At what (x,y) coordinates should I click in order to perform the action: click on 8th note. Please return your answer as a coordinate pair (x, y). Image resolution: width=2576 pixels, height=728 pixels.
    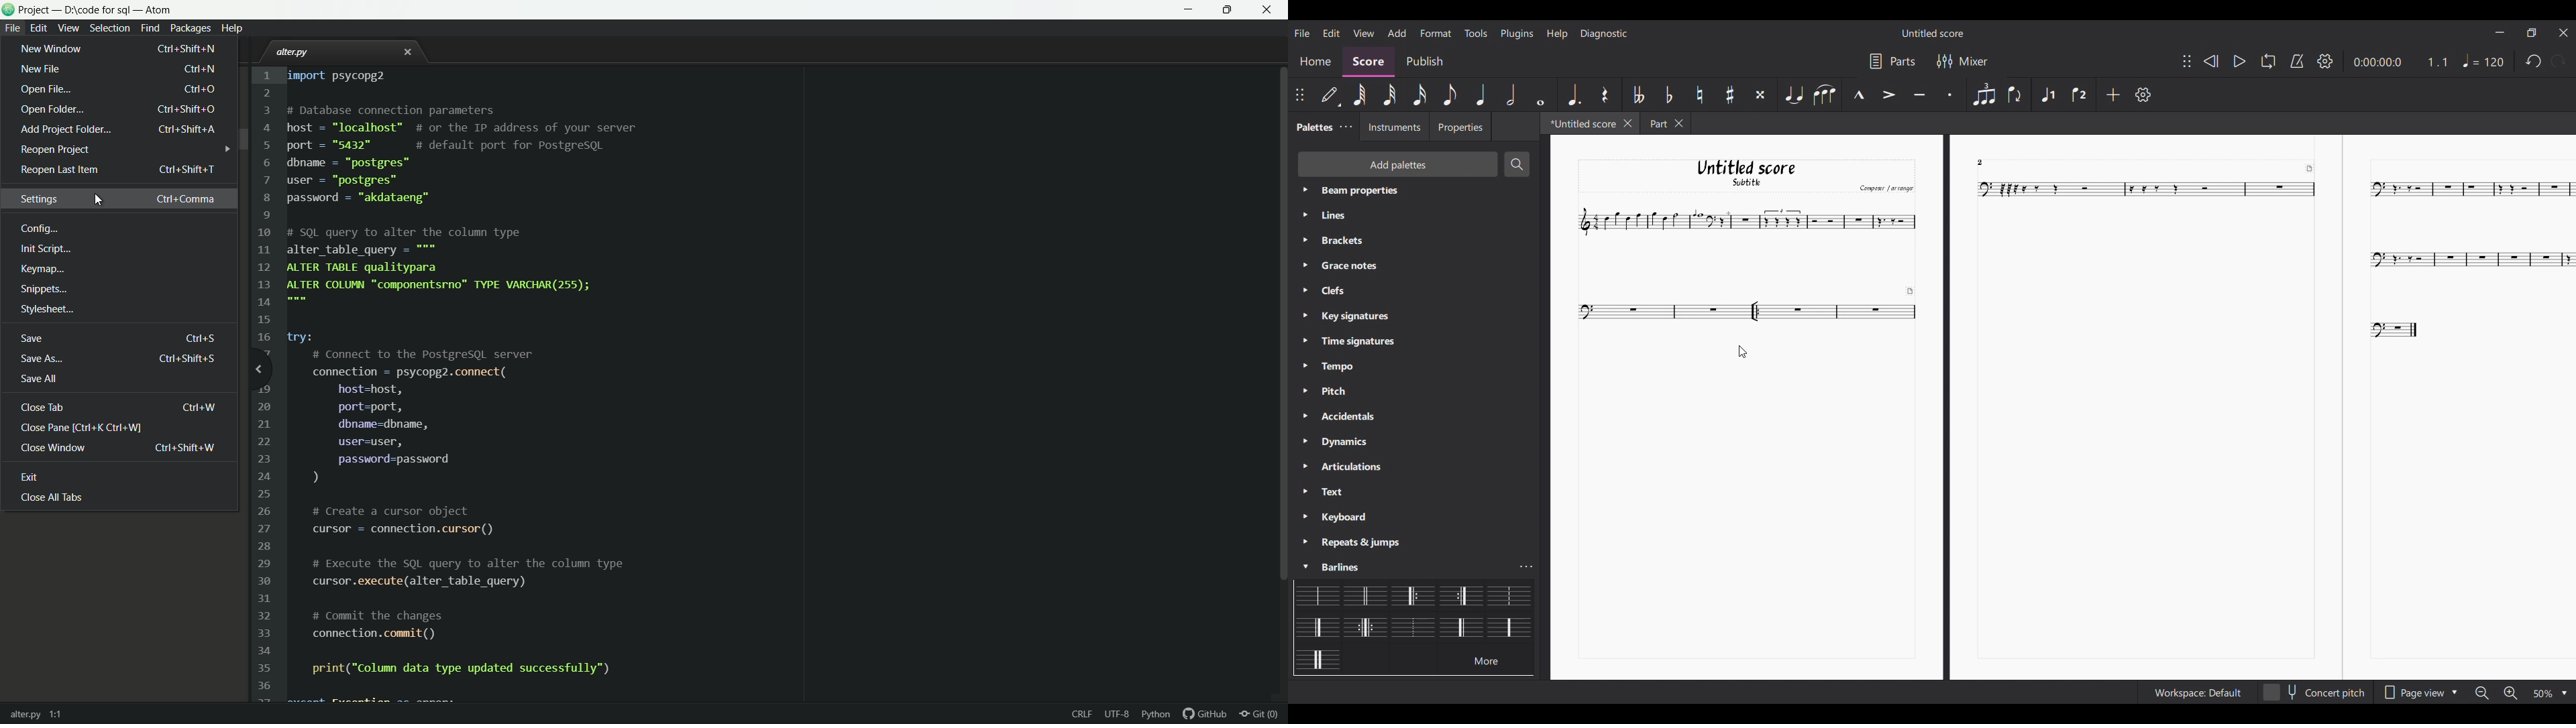
    Looking at the image, I should click on (1449, 95).